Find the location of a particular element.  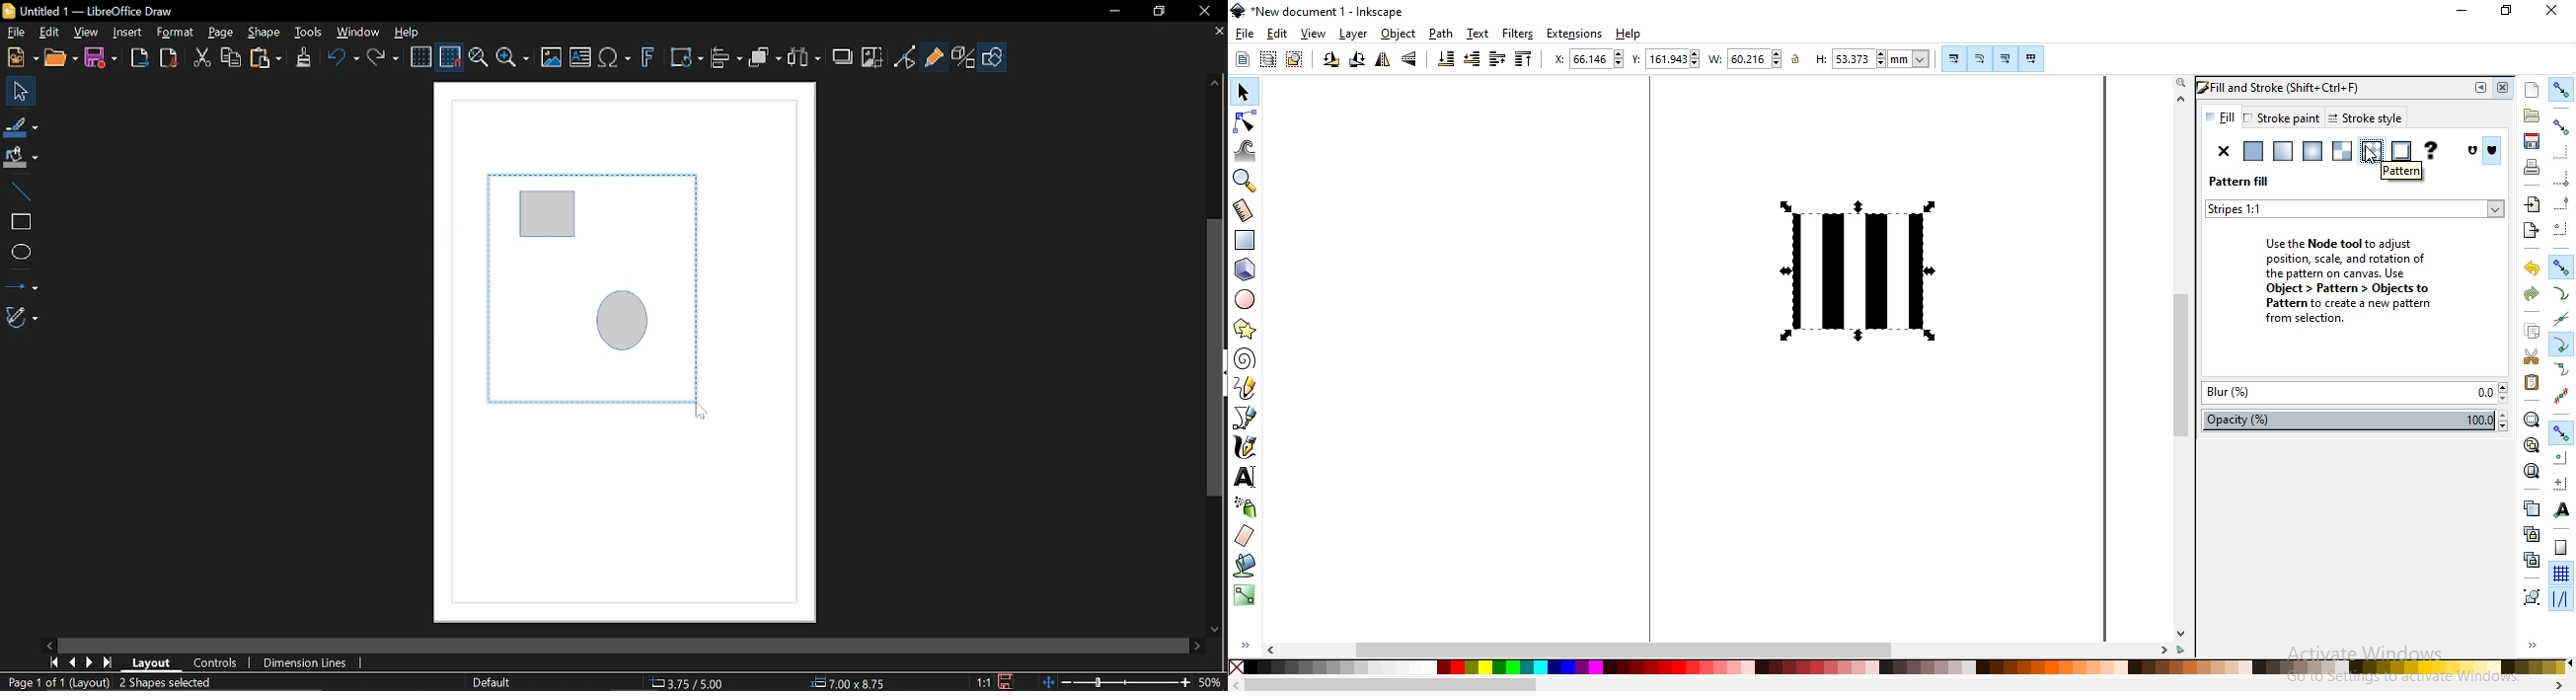

save document is located at coordinates (2533, 142).